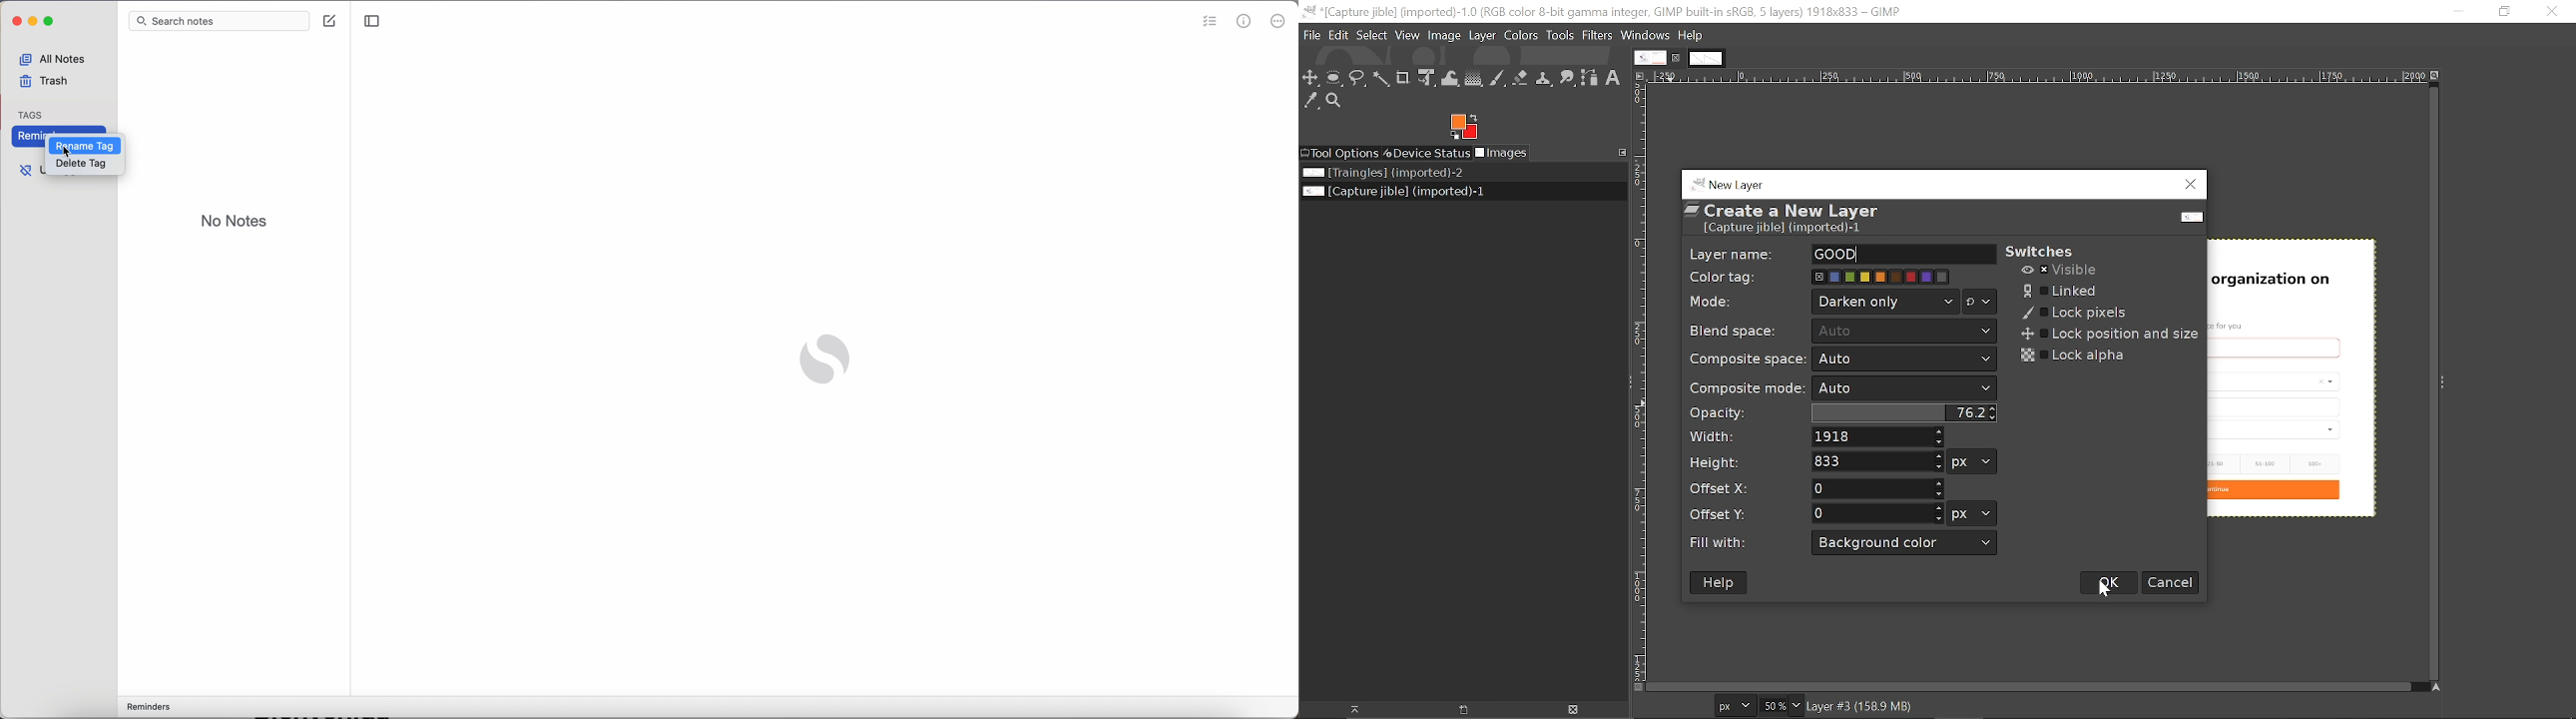 The height and width of the screenshot is (728, 2576). I want to click on metrics, so click(1245, 22).